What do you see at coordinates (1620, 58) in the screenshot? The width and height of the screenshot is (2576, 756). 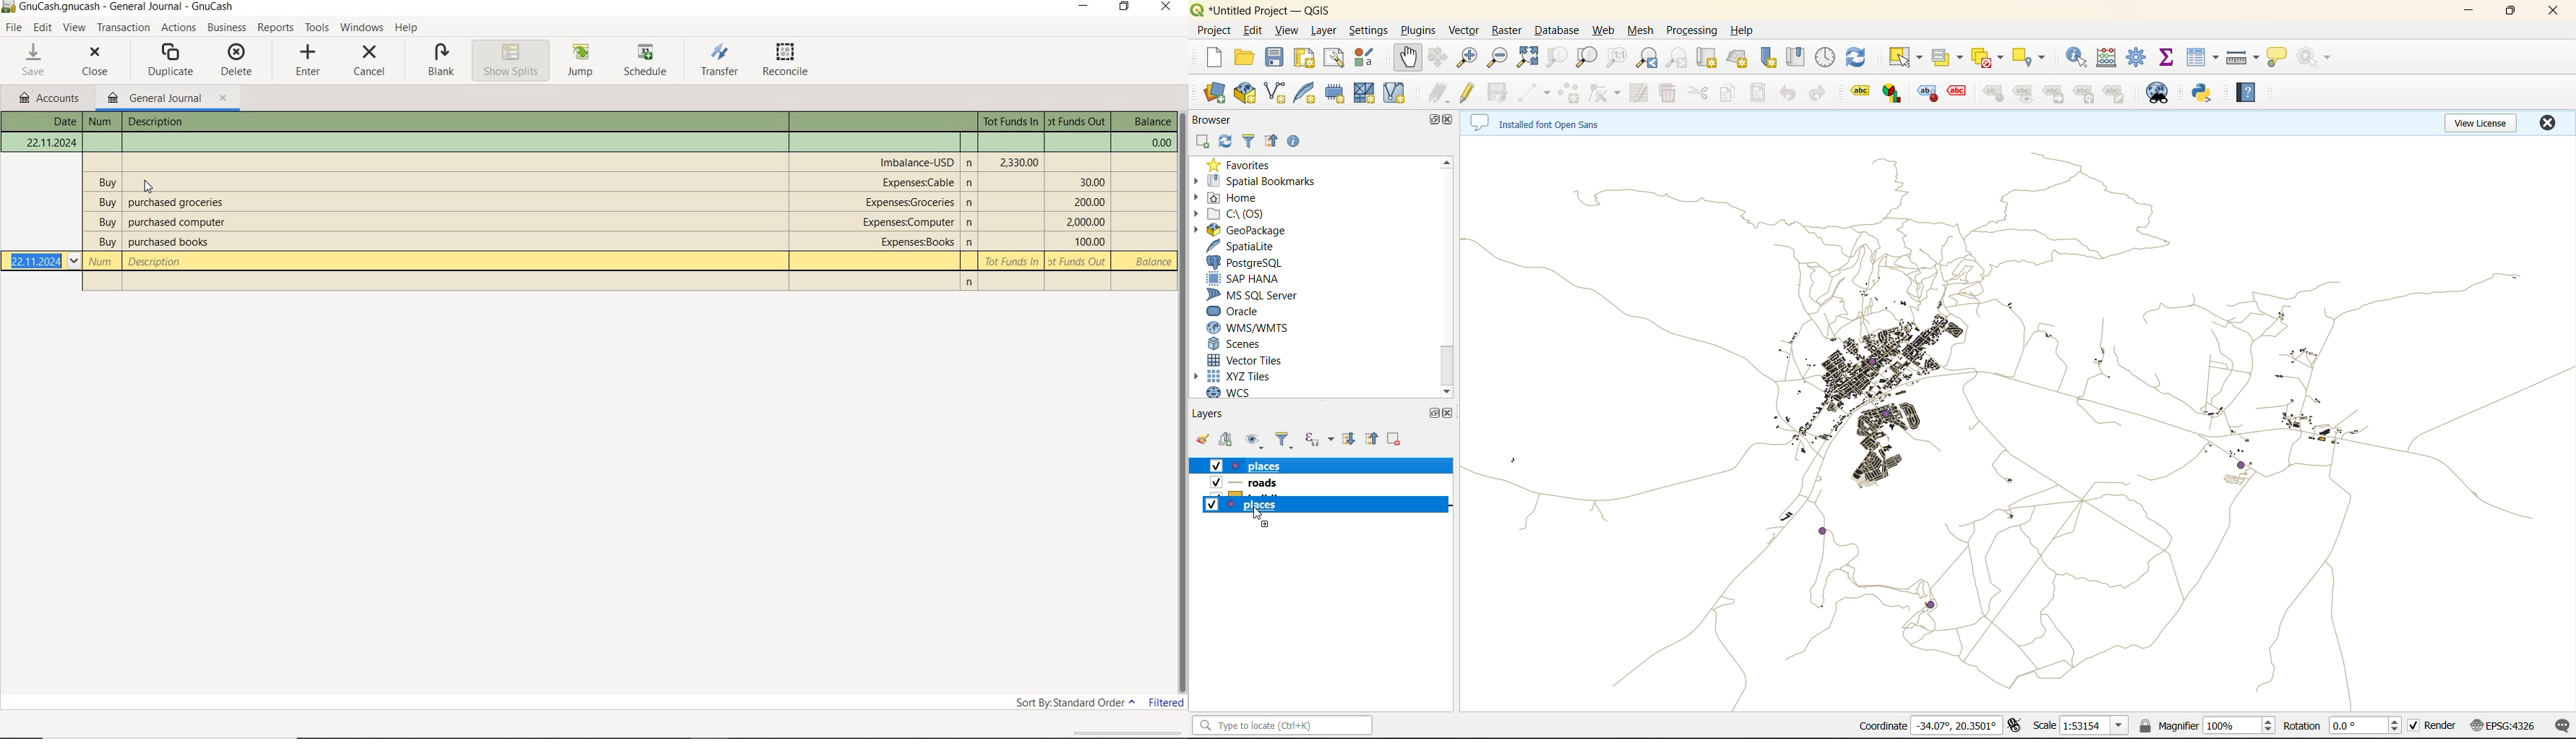 I see `zoom native` at bounding box center [1620, 58].